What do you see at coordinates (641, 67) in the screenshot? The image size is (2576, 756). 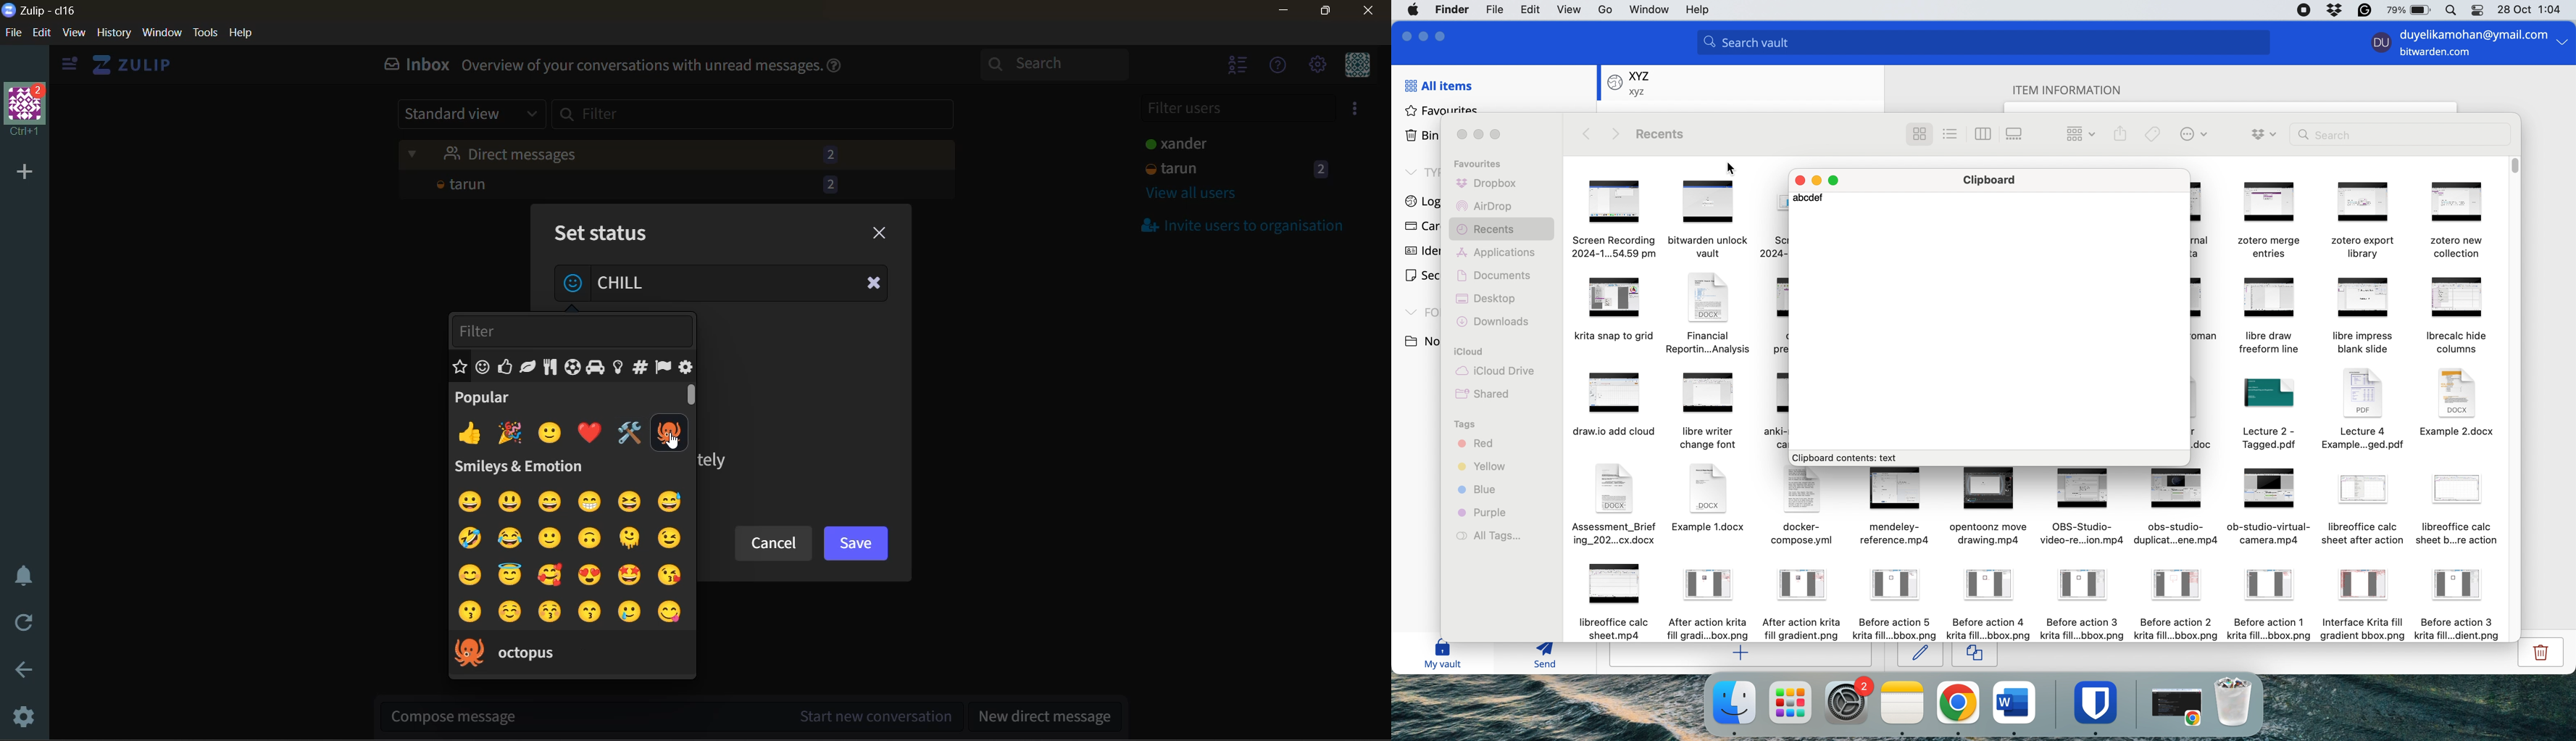 I see `Overview of your conversations with unread messages.` at bounding box center [641, 67].